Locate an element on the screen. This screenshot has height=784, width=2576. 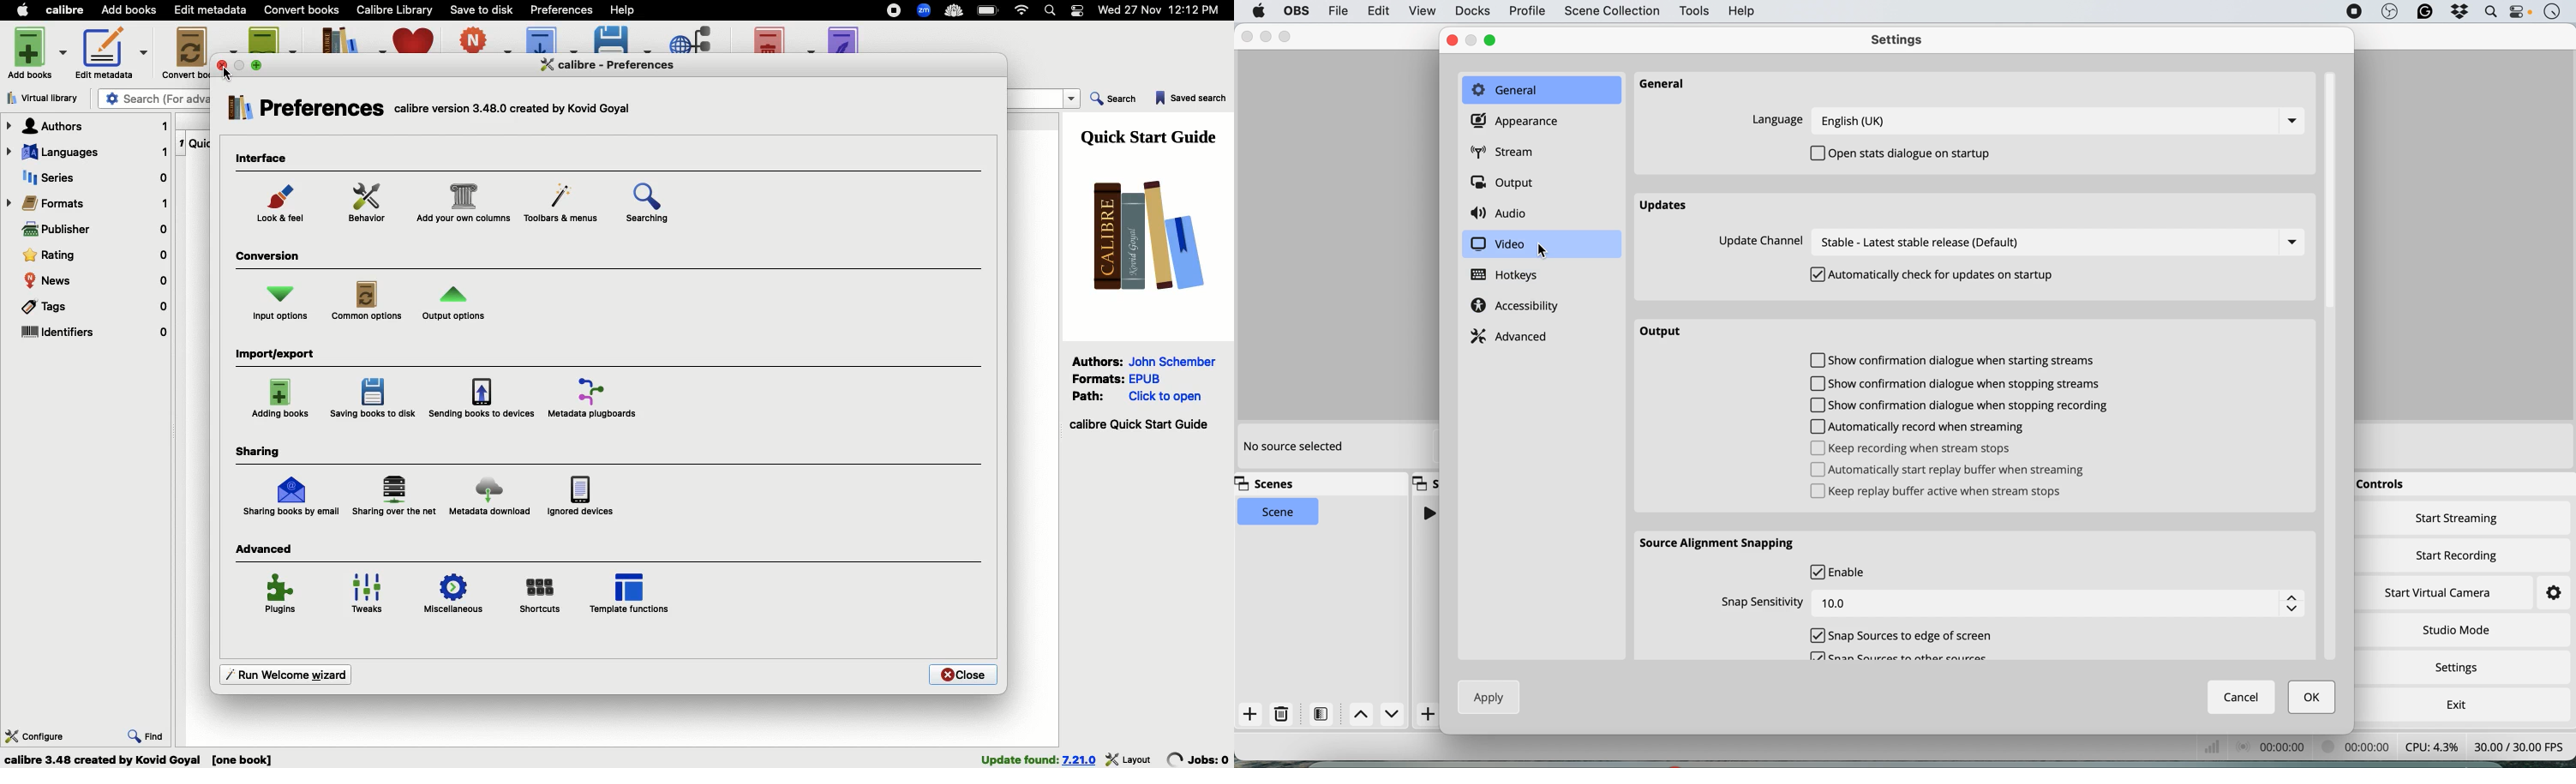
update channel is located at coordinates (2014, 243).